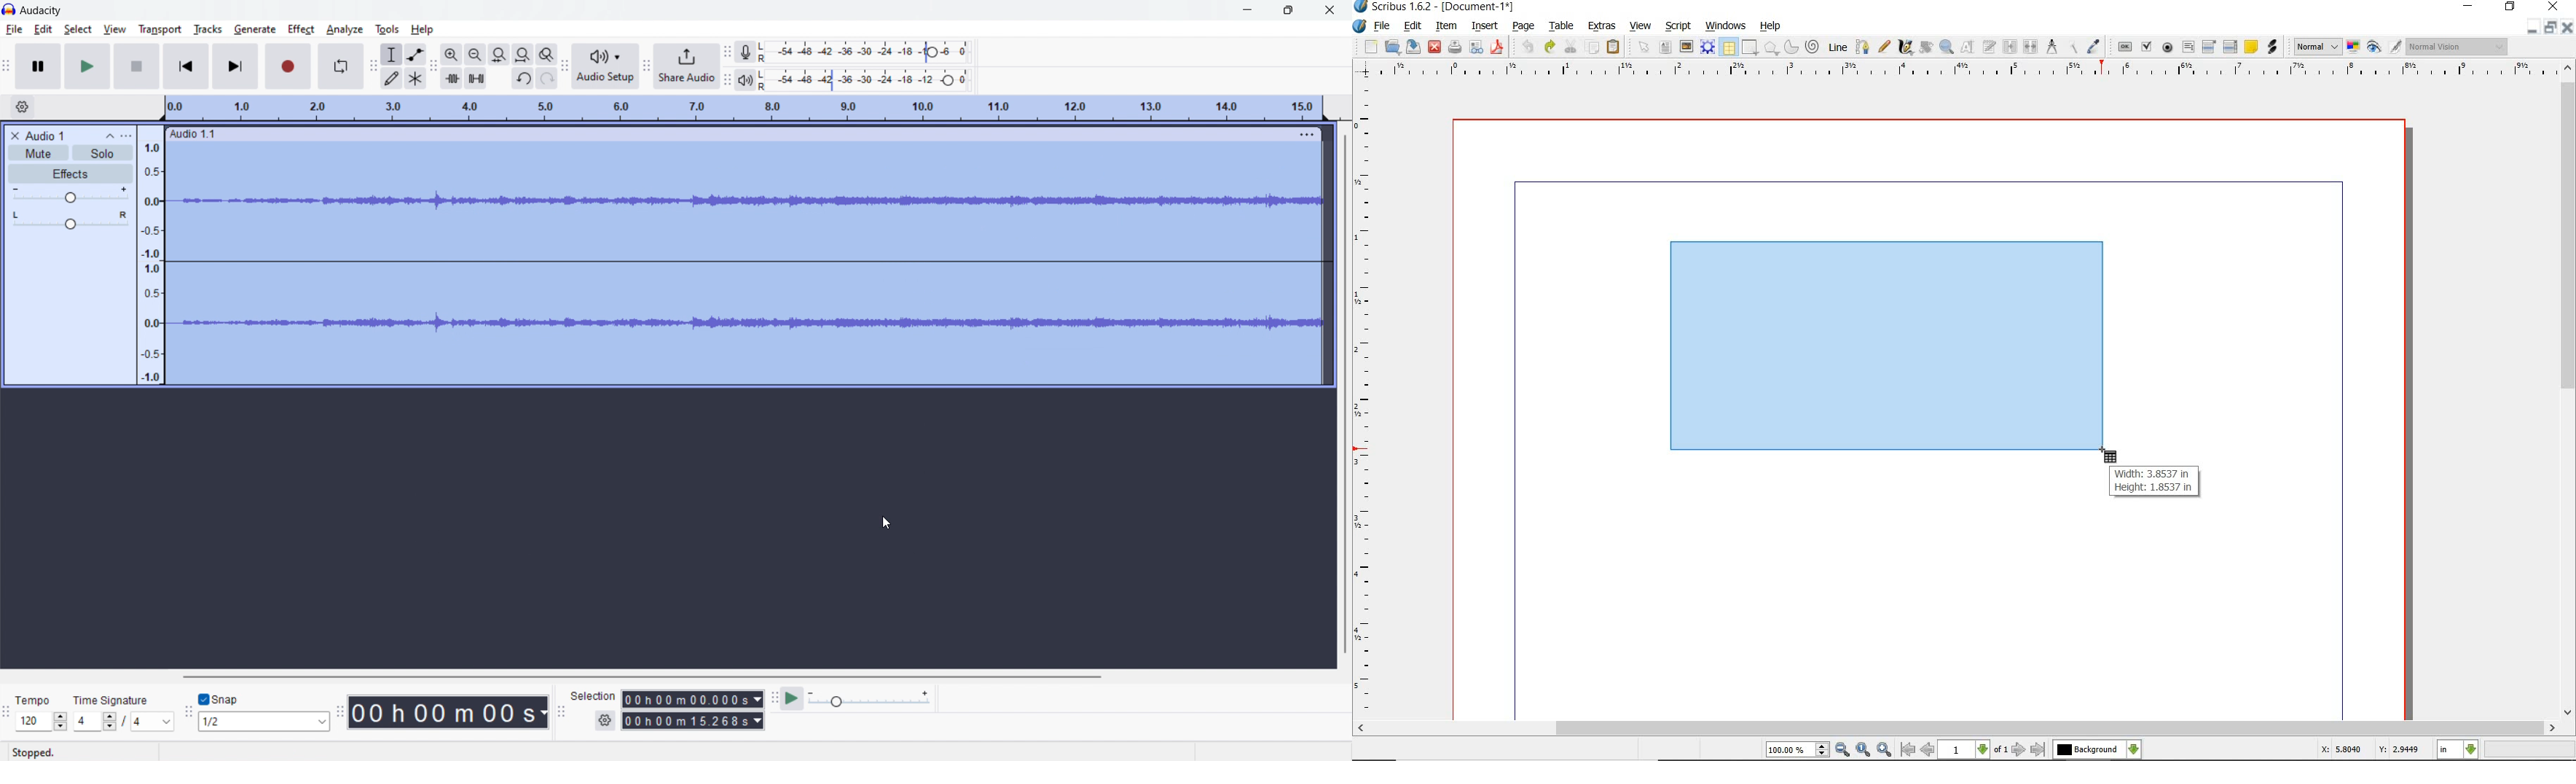 This screenshot has width=2576, height=784. Describe the element at coordinates (1330, 10) in the screenshot. I see `close` at that location.